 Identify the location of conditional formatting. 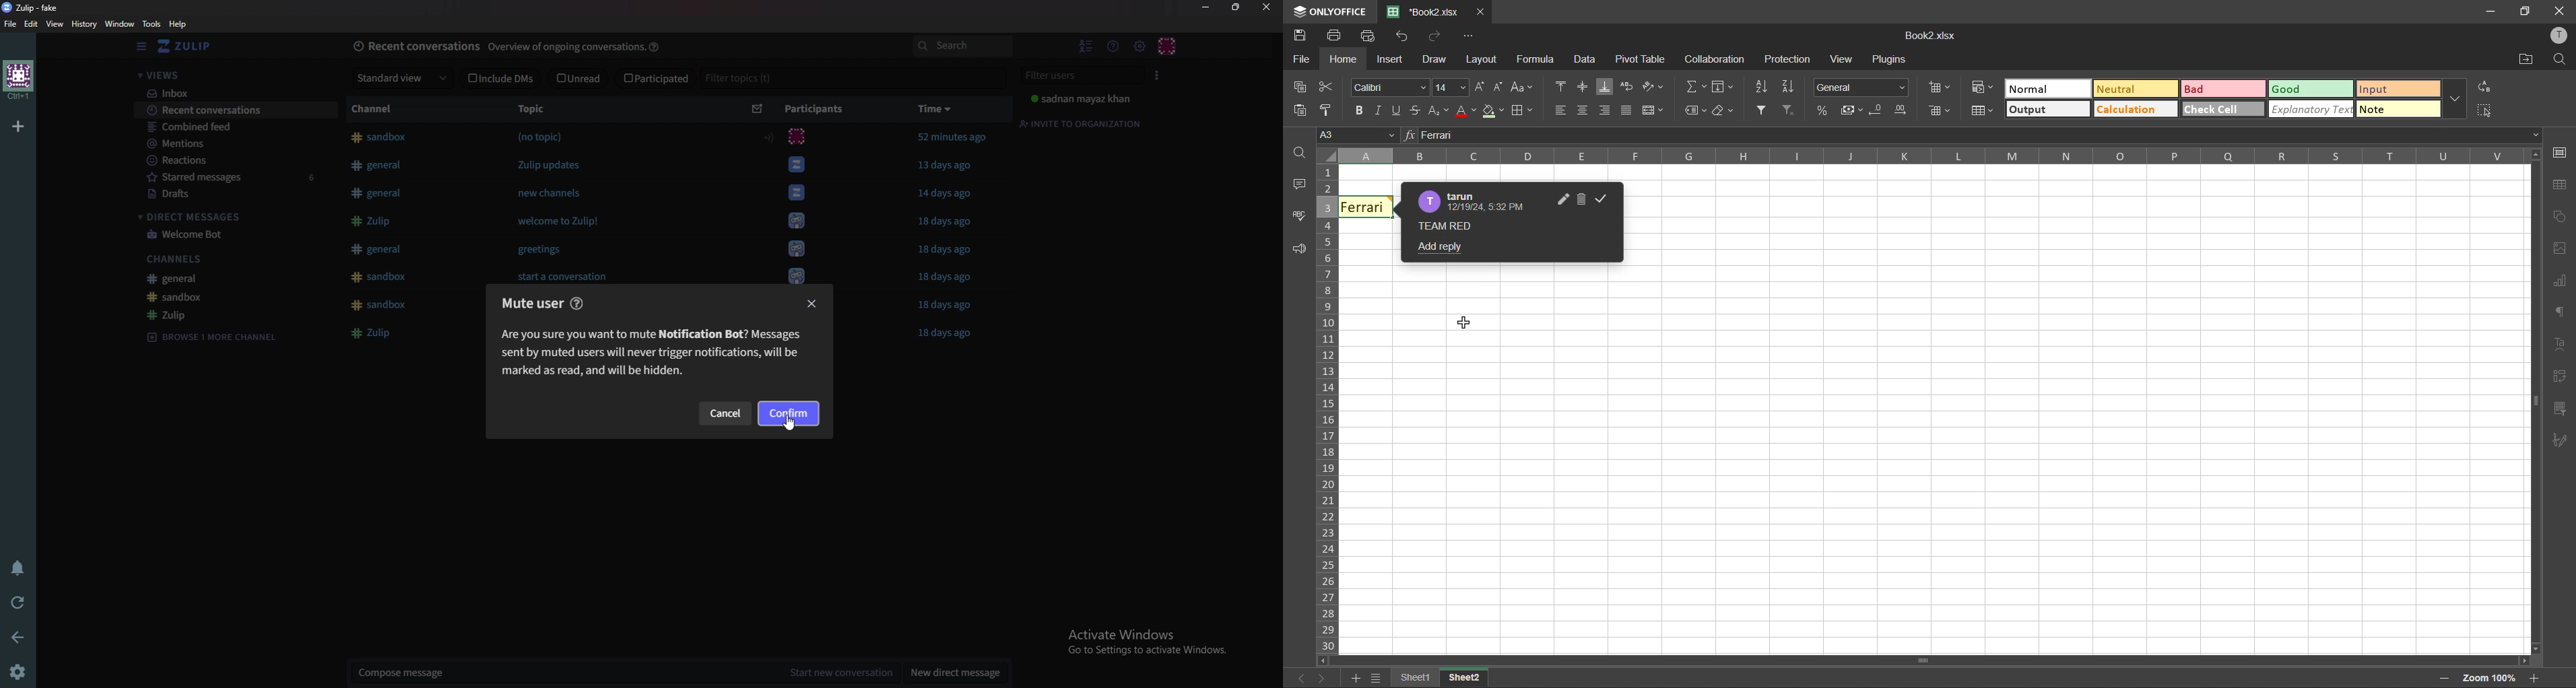
(1982, 86).